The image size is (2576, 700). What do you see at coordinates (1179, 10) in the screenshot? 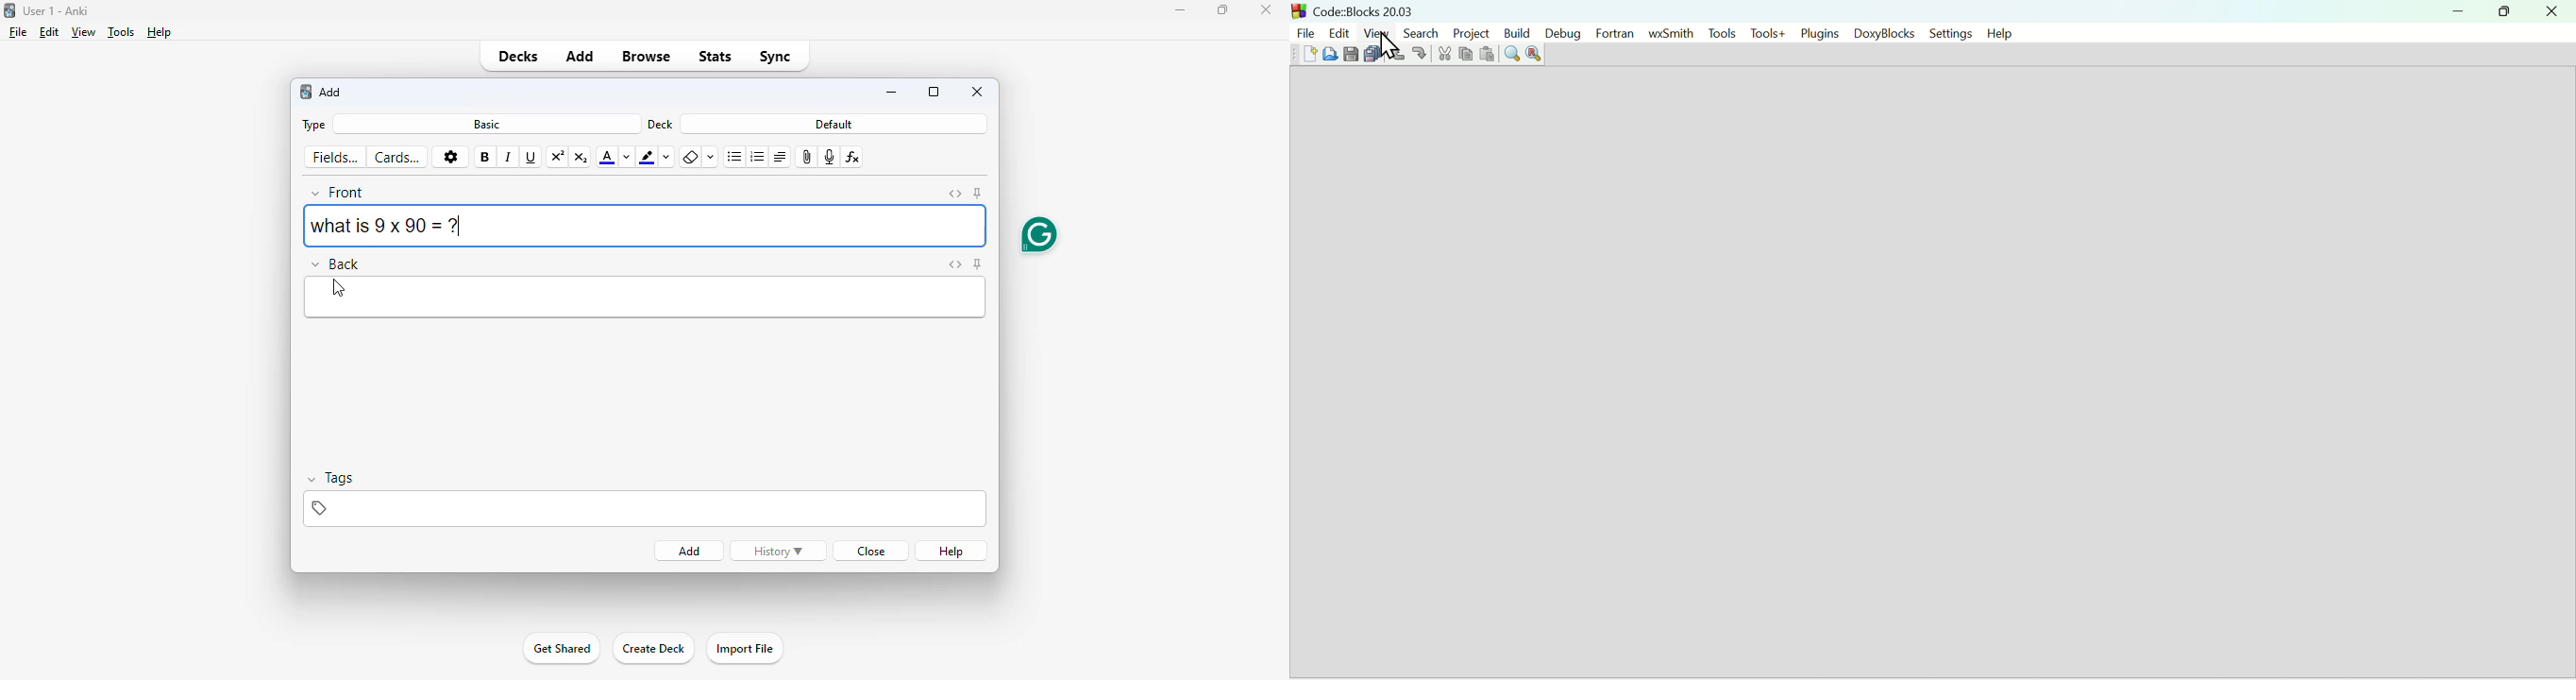
I see `minimize` at bounding box center [1179, 10].